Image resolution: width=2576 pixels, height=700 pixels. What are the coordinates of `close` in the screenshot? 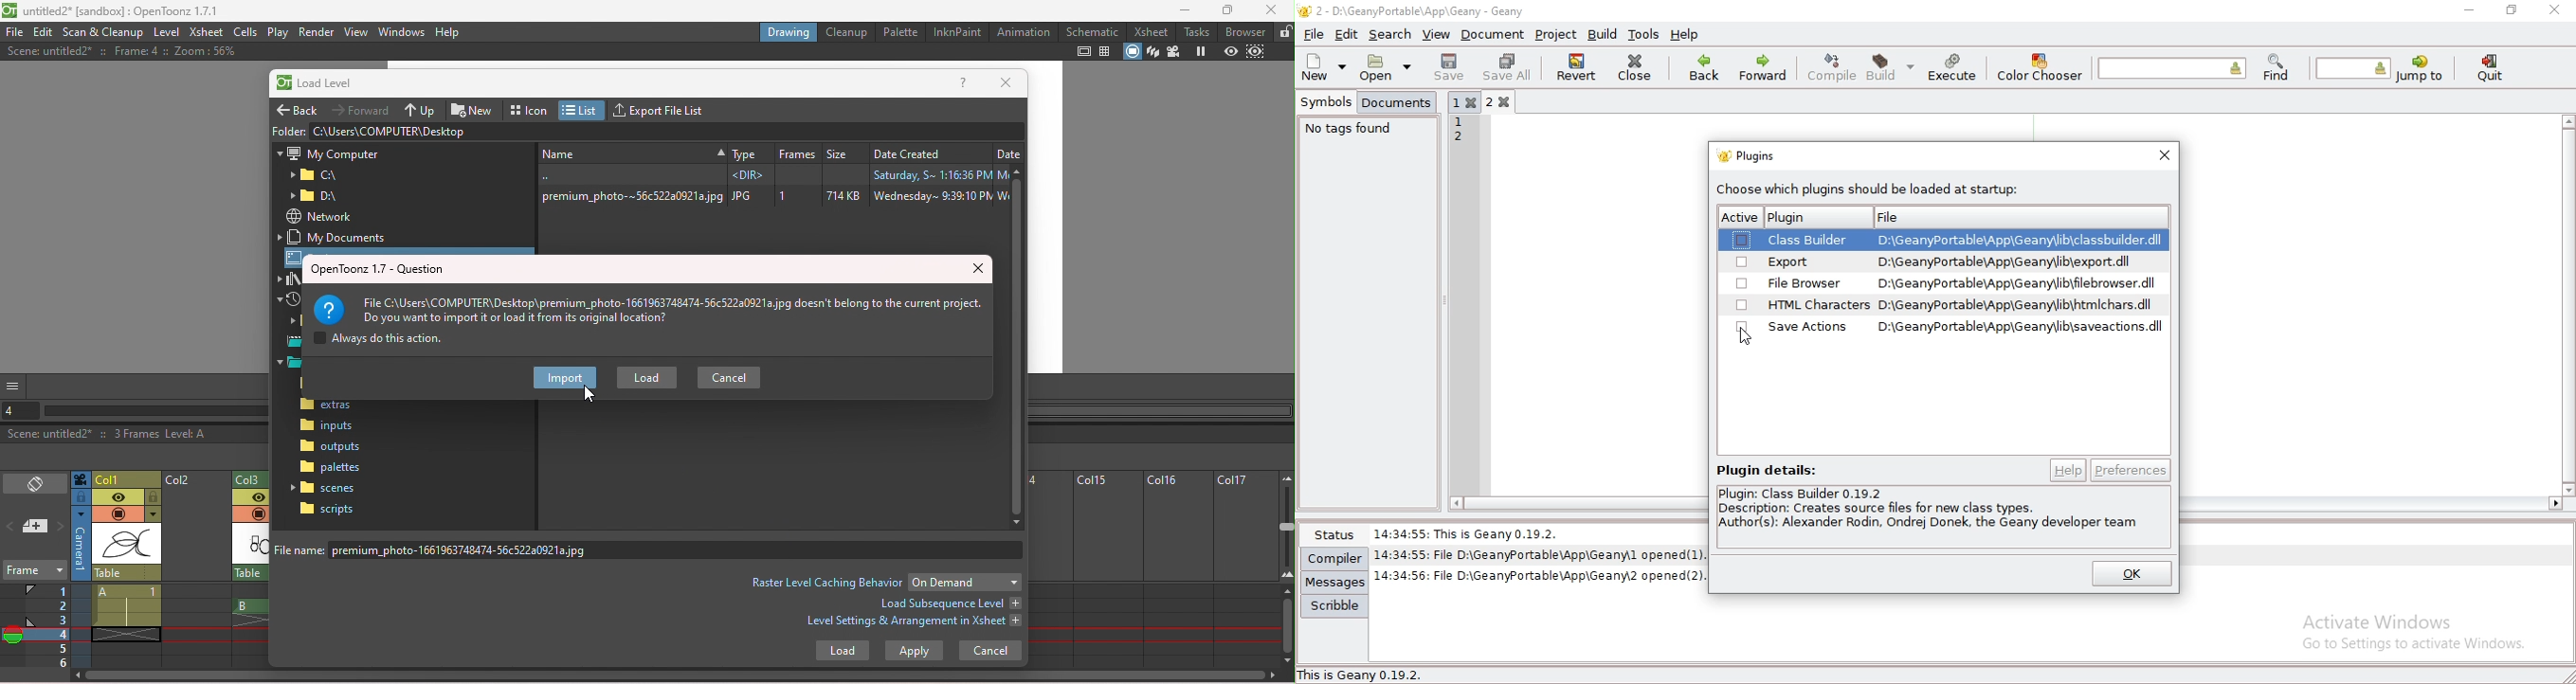 It's located at (981, 269).